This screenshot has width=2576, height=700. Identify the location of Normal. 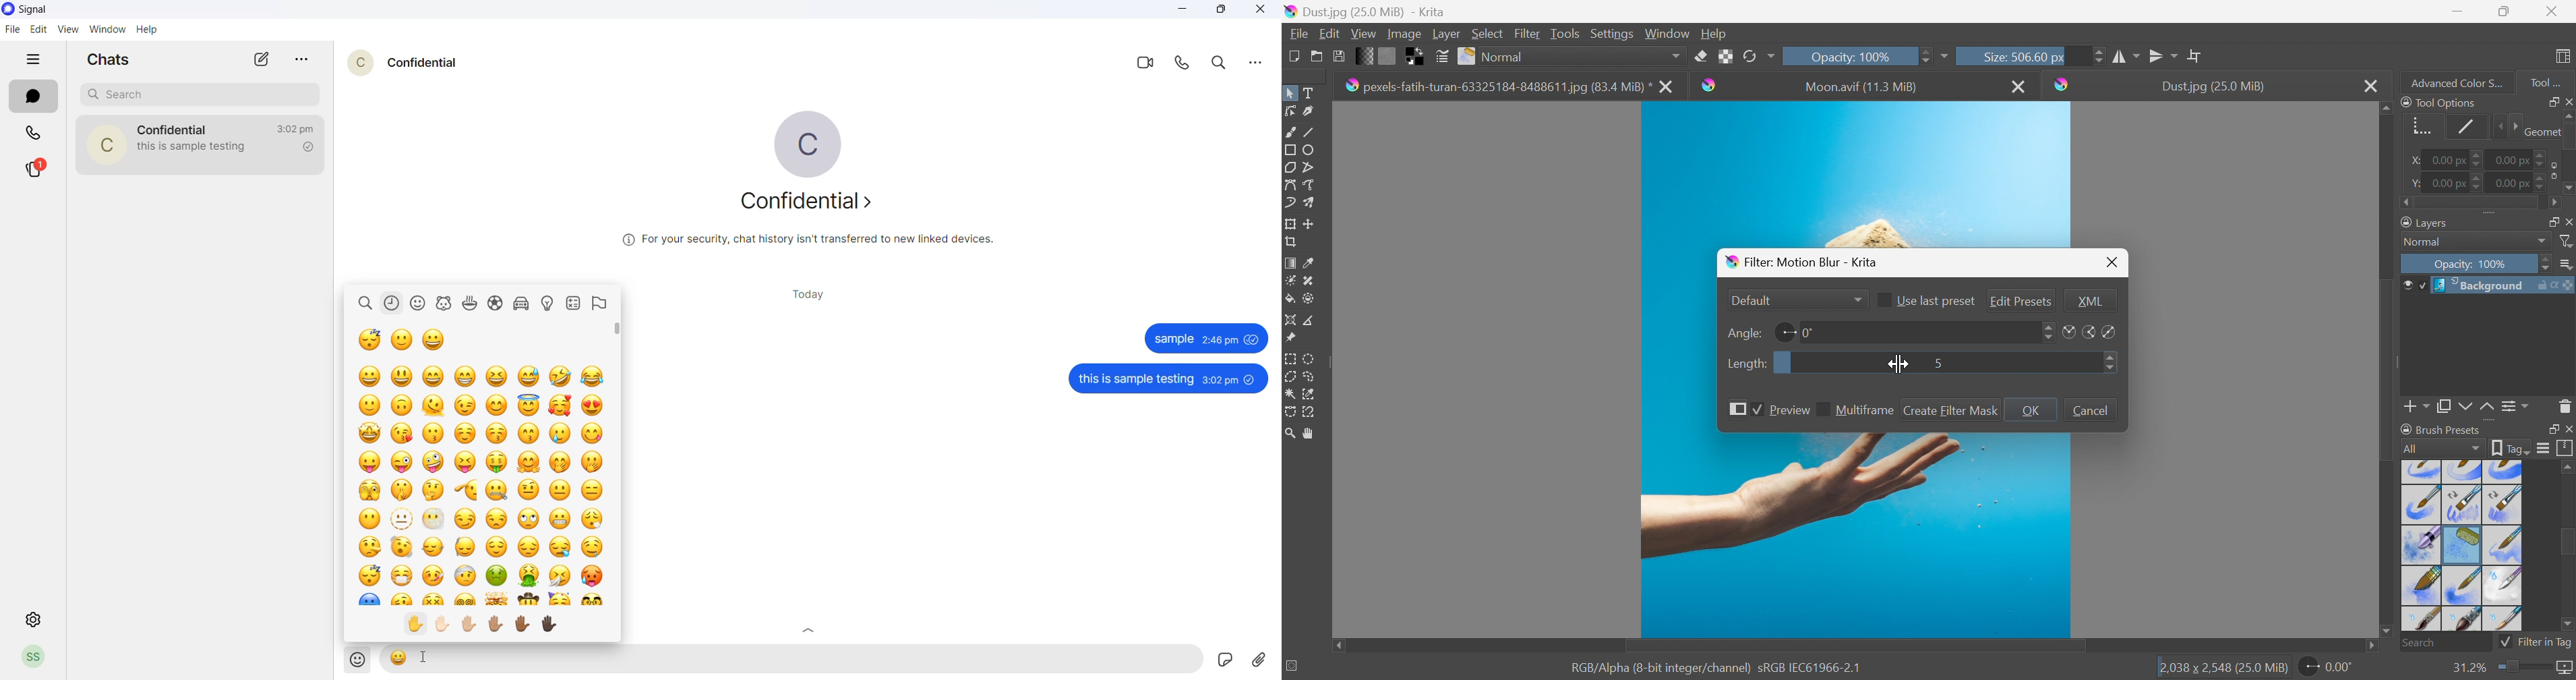
(1583, 56).